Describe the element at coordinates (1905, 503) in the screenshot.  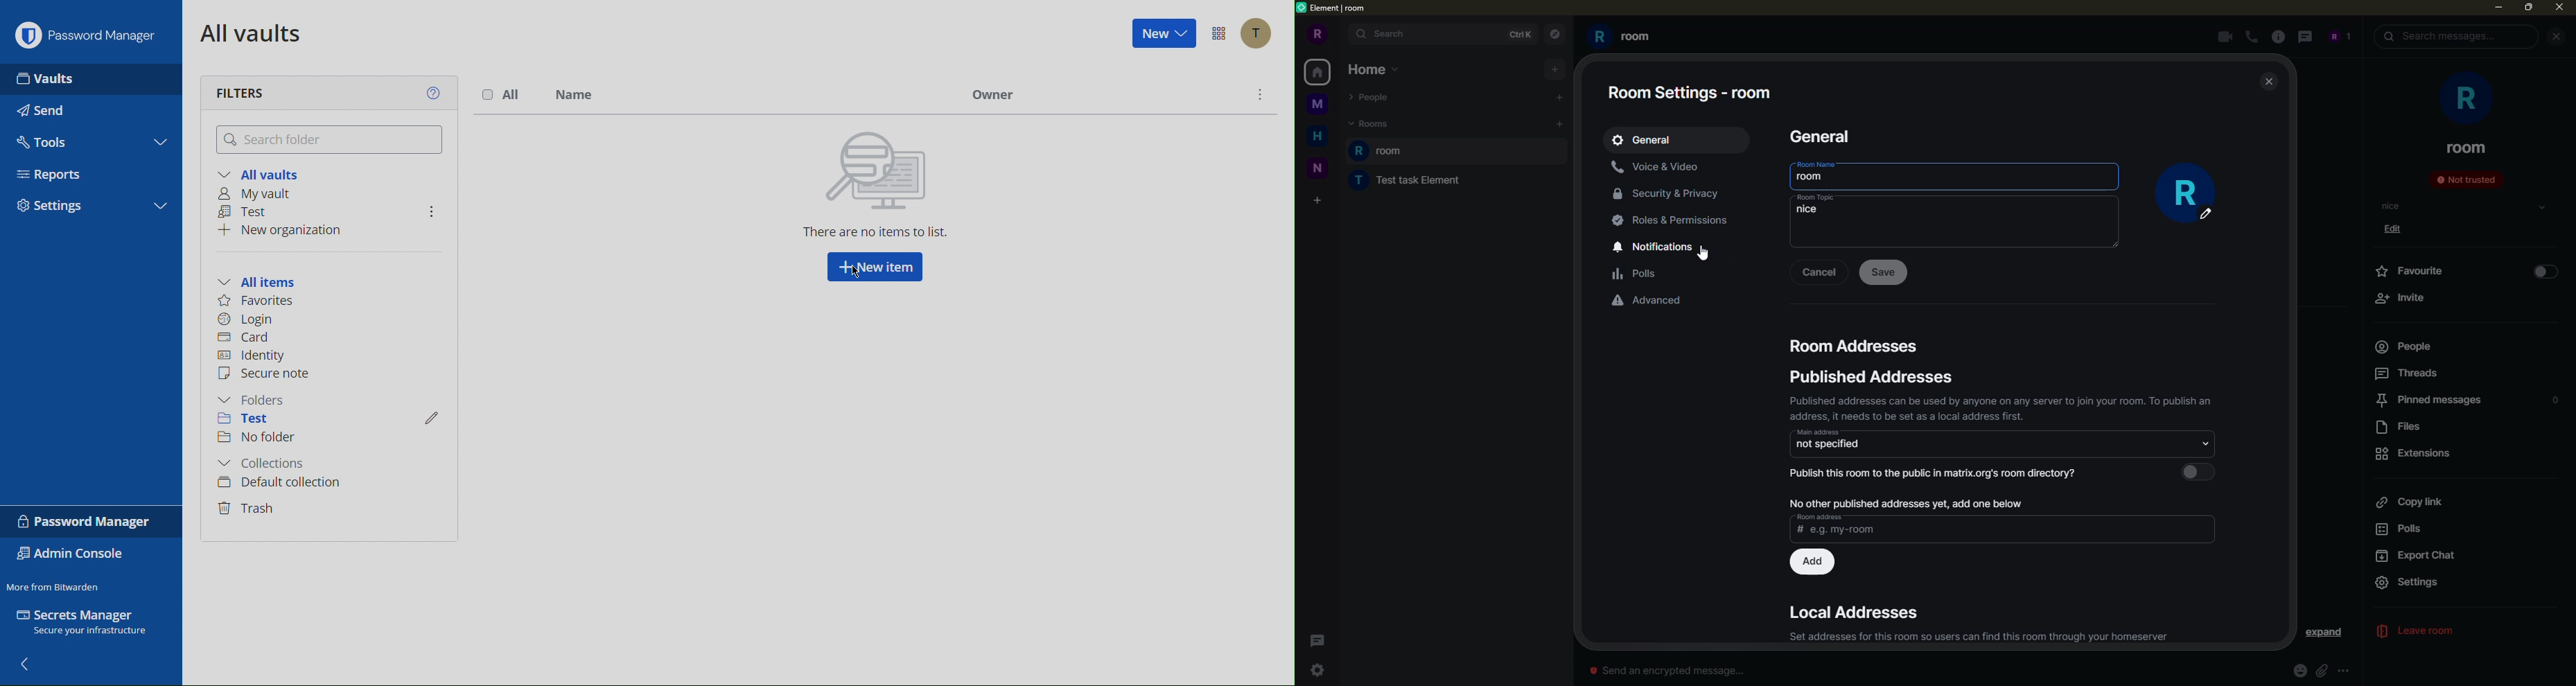
I see `info` at that location.